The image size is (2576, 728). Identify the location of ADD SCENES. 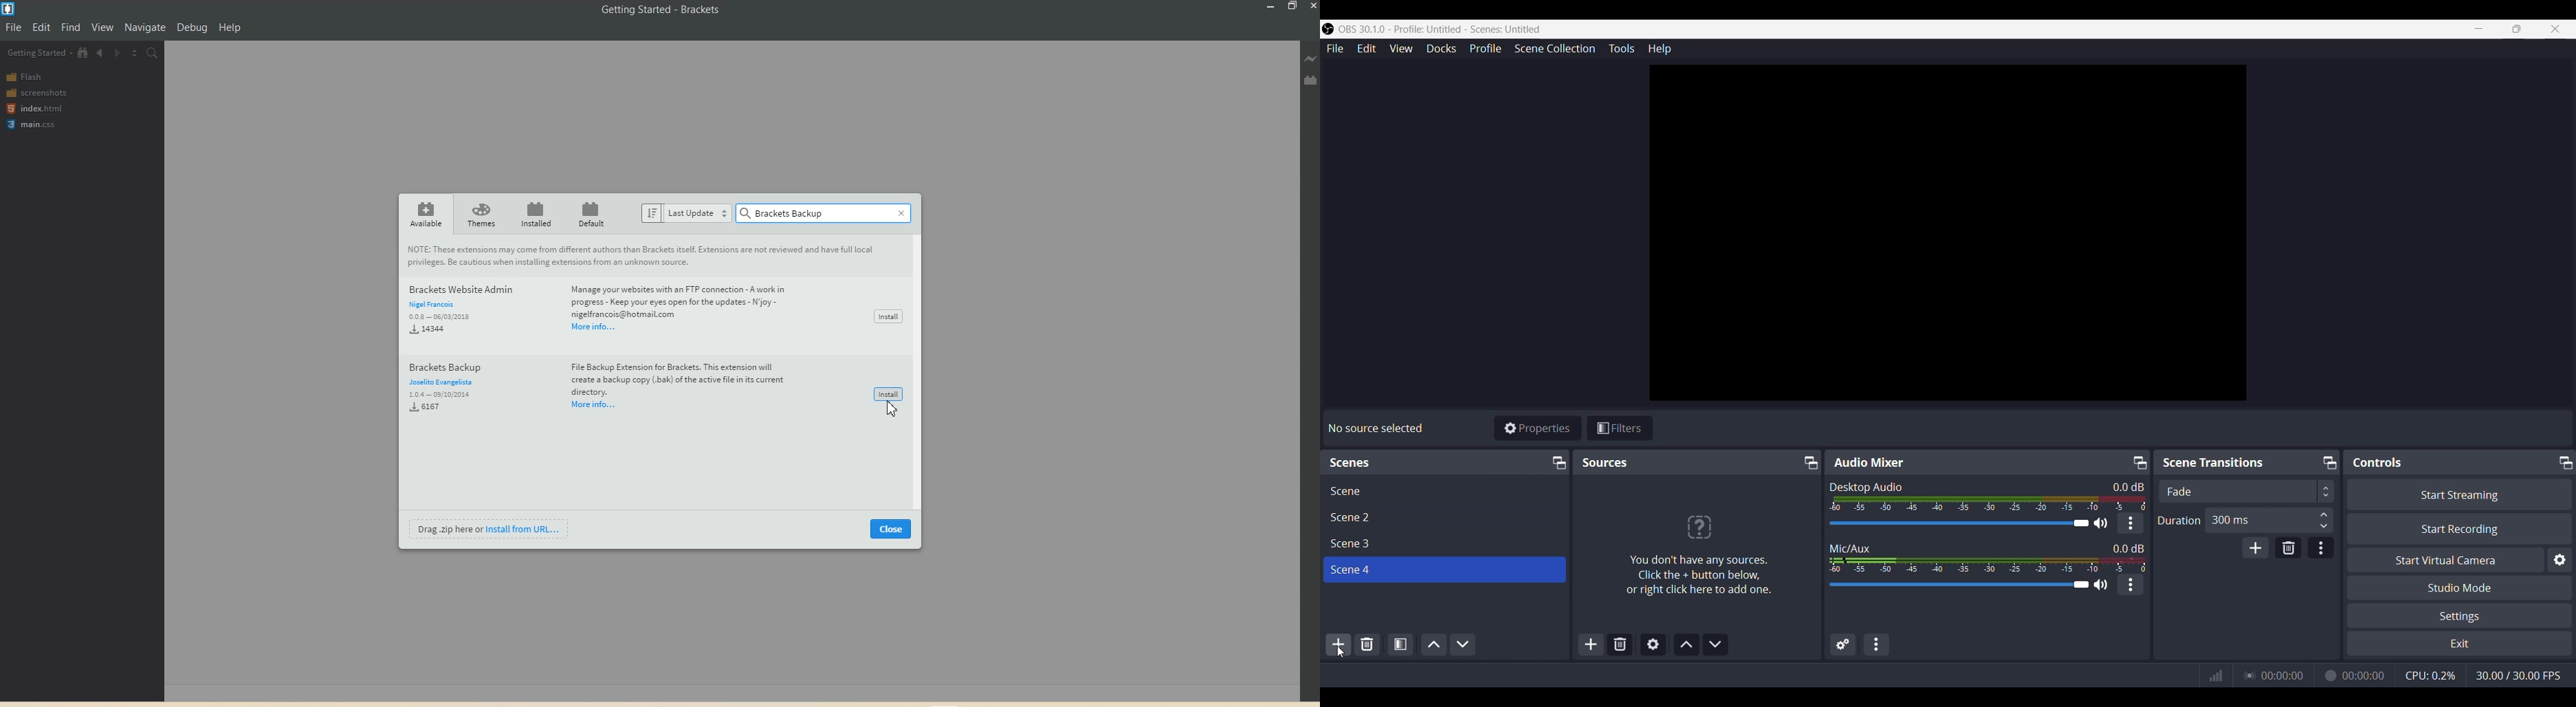
(1340, 646).